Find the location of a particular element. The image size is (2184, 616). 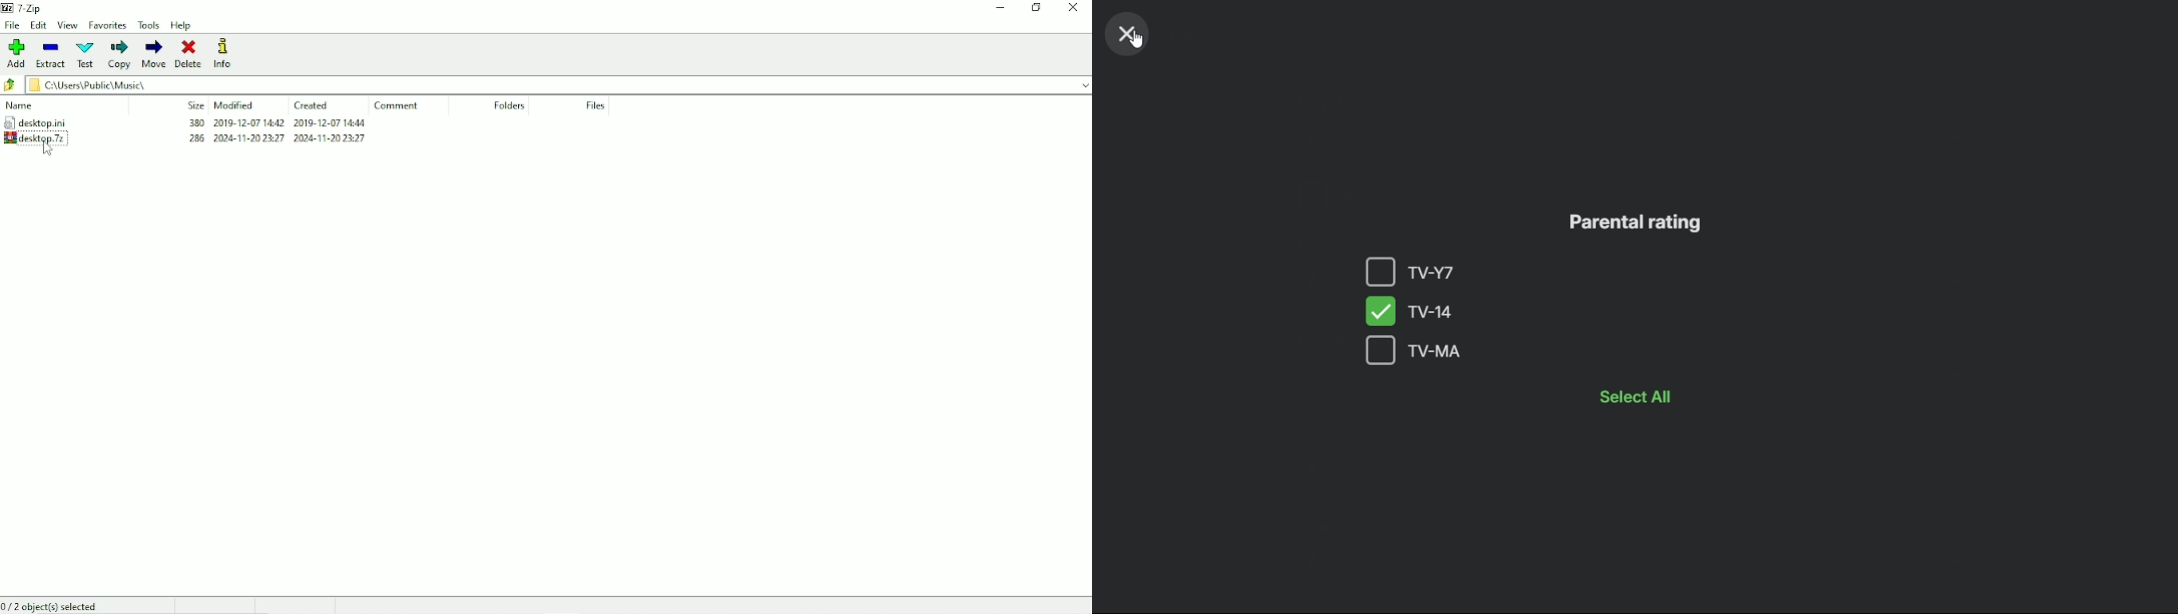

desktop.7z is located at coordinates (48, 138).